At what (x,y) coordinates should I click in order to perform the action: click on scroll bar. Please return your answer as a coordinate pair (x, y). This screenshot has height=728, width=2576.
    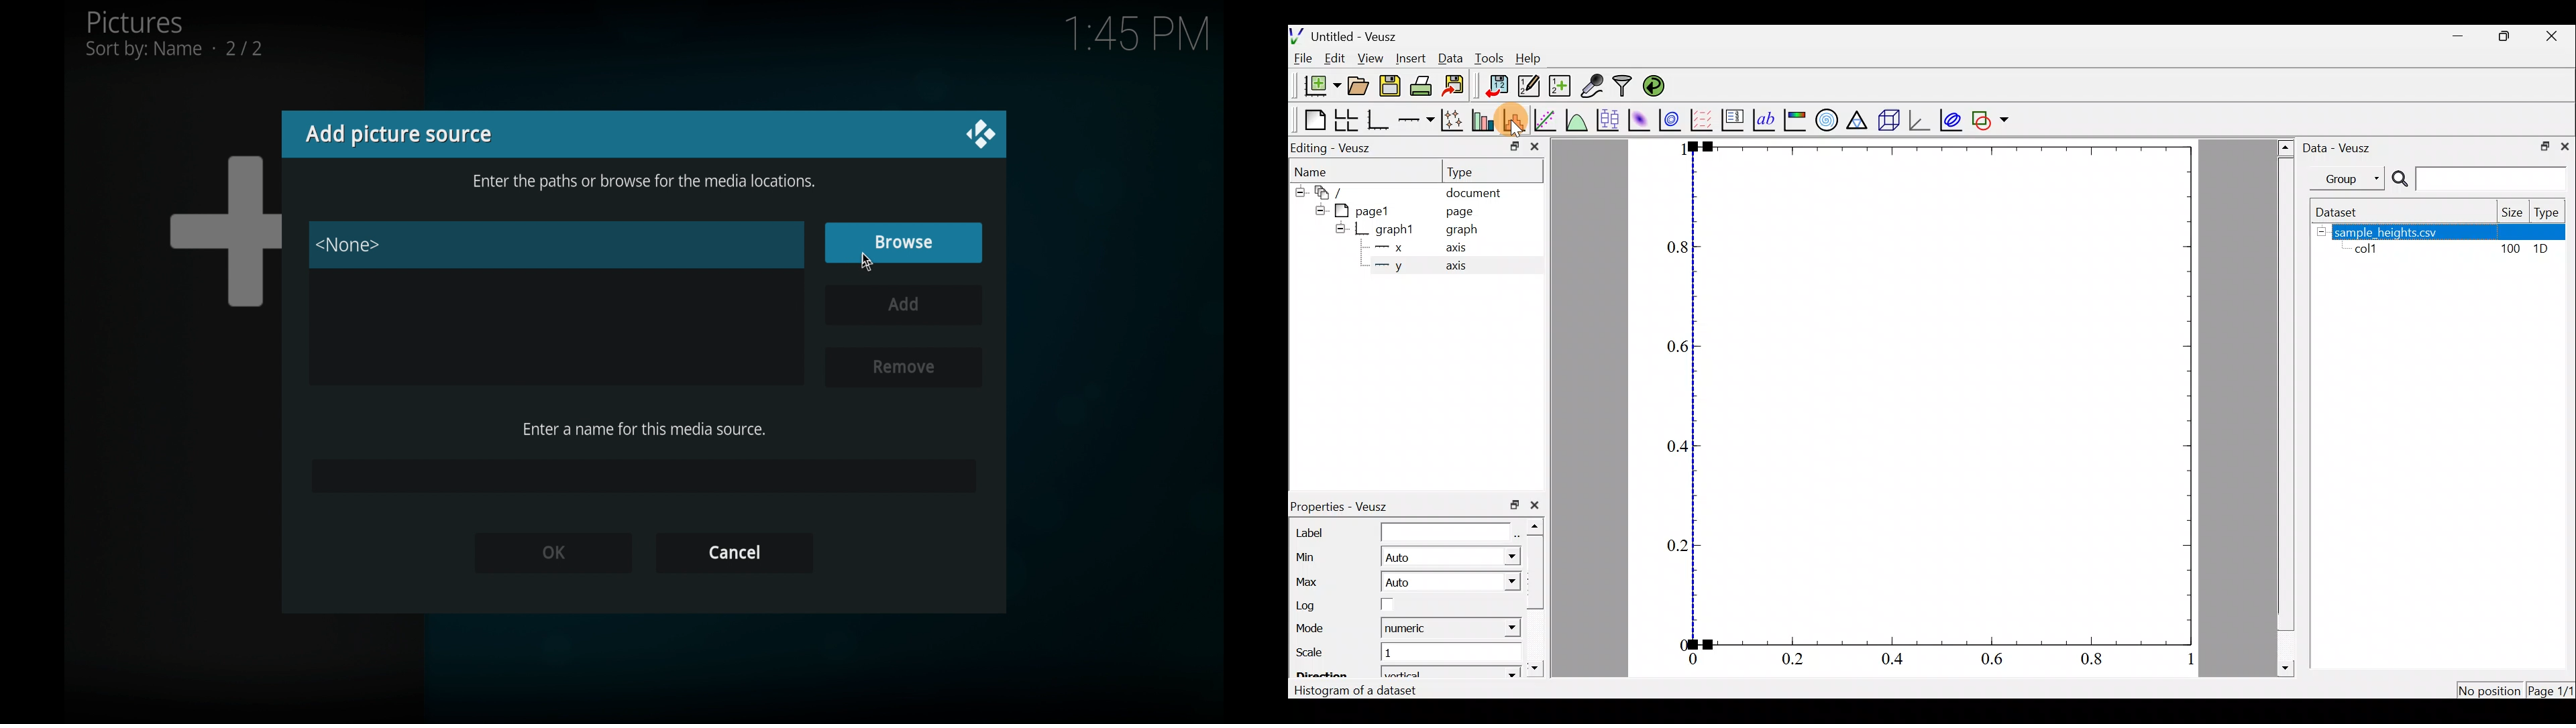
    Looking at the image, I should click on (2283, 406).